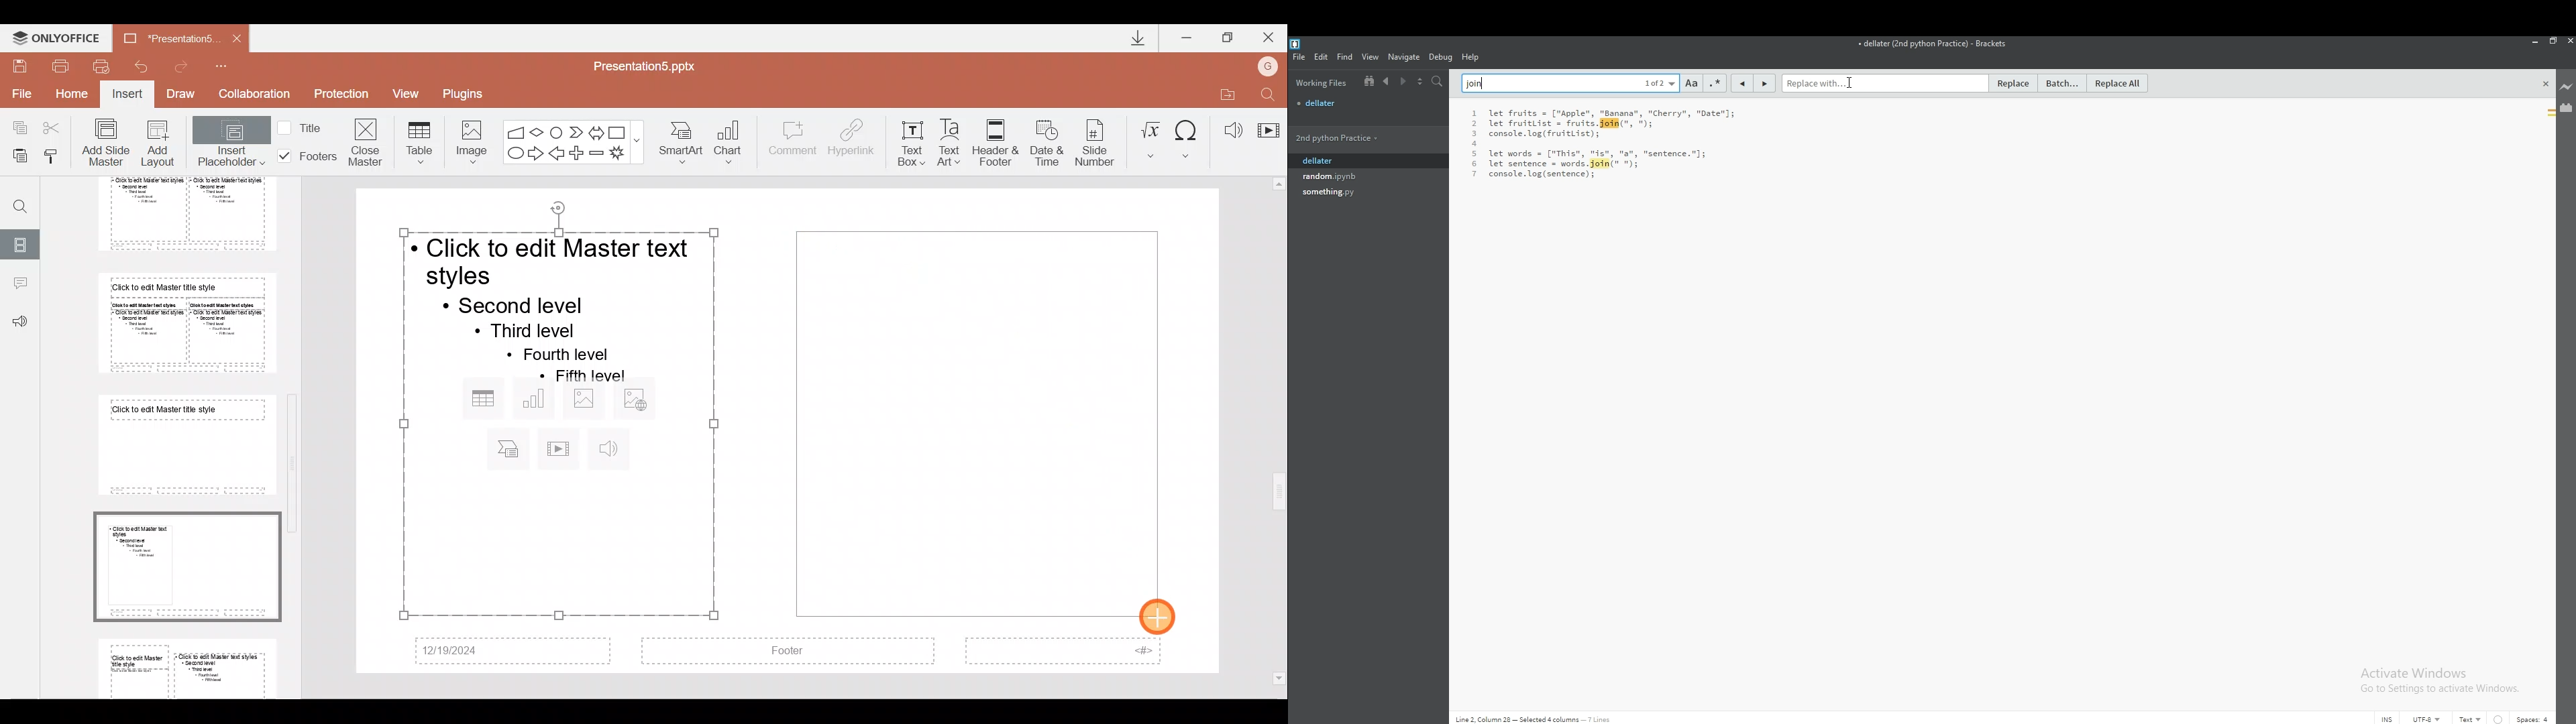  Describe the element at coordinates (737, 143) in the screenshot. I see `Chart` at that location.